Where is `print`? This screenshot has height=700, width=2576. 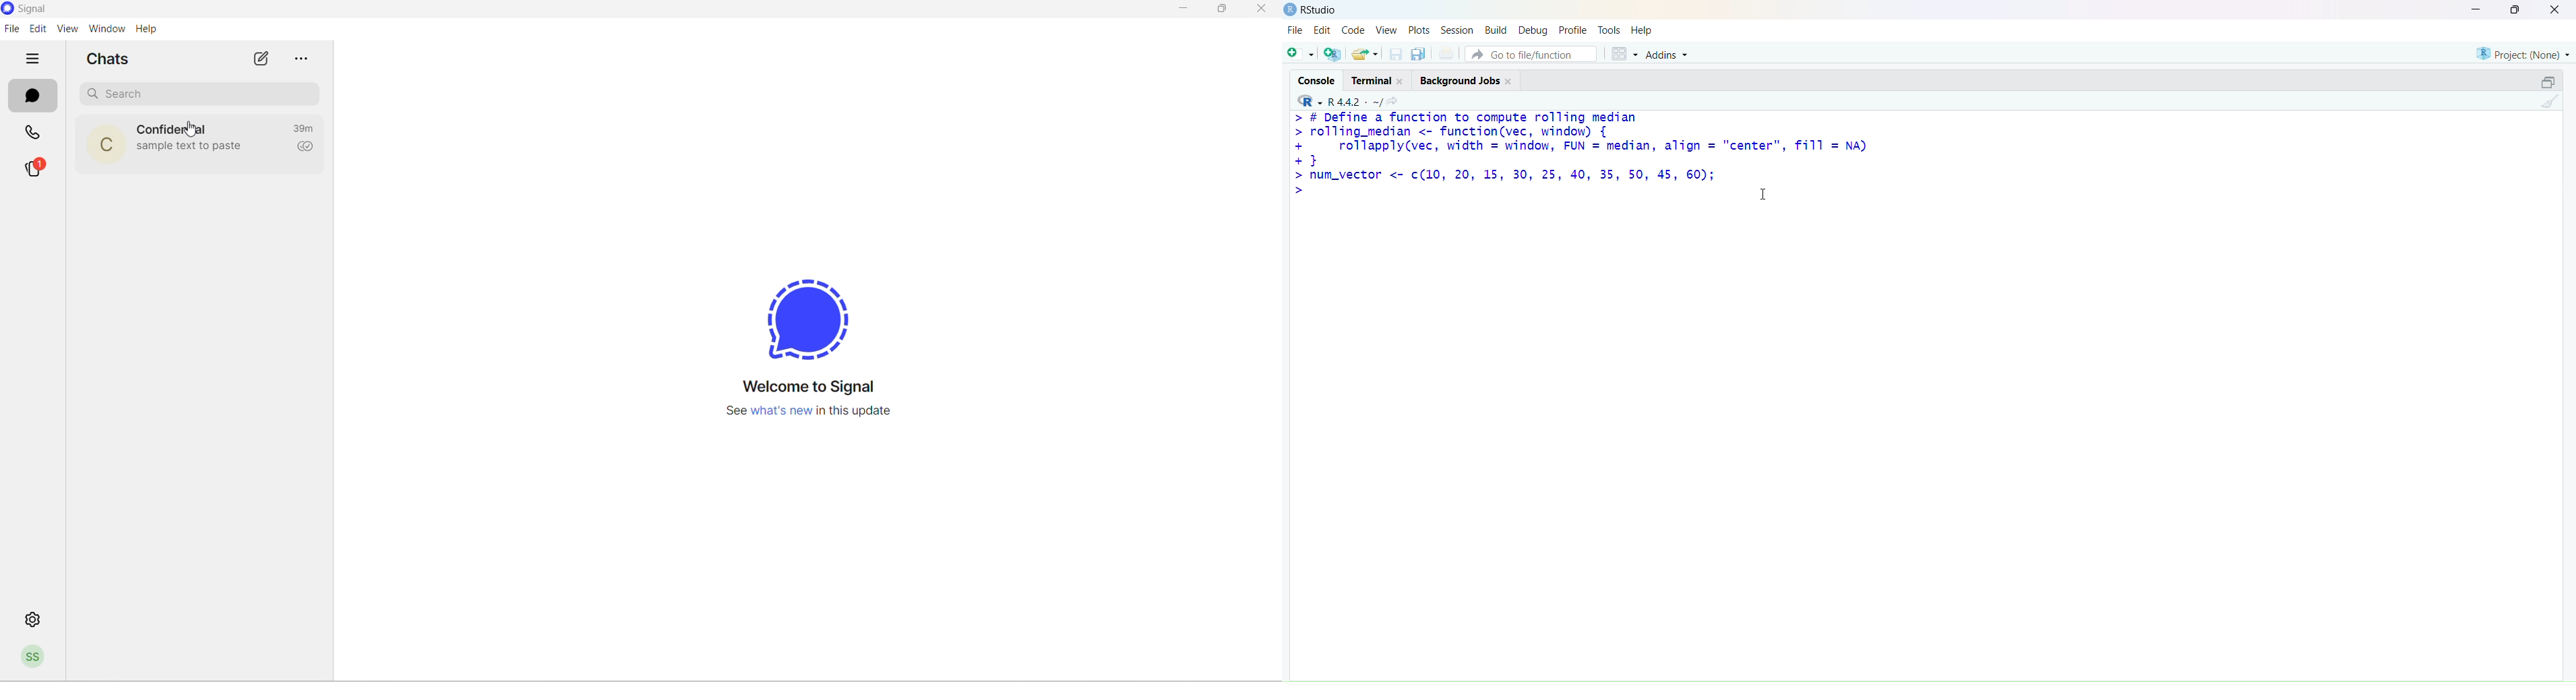
print is located at coordinates (1446, 53).